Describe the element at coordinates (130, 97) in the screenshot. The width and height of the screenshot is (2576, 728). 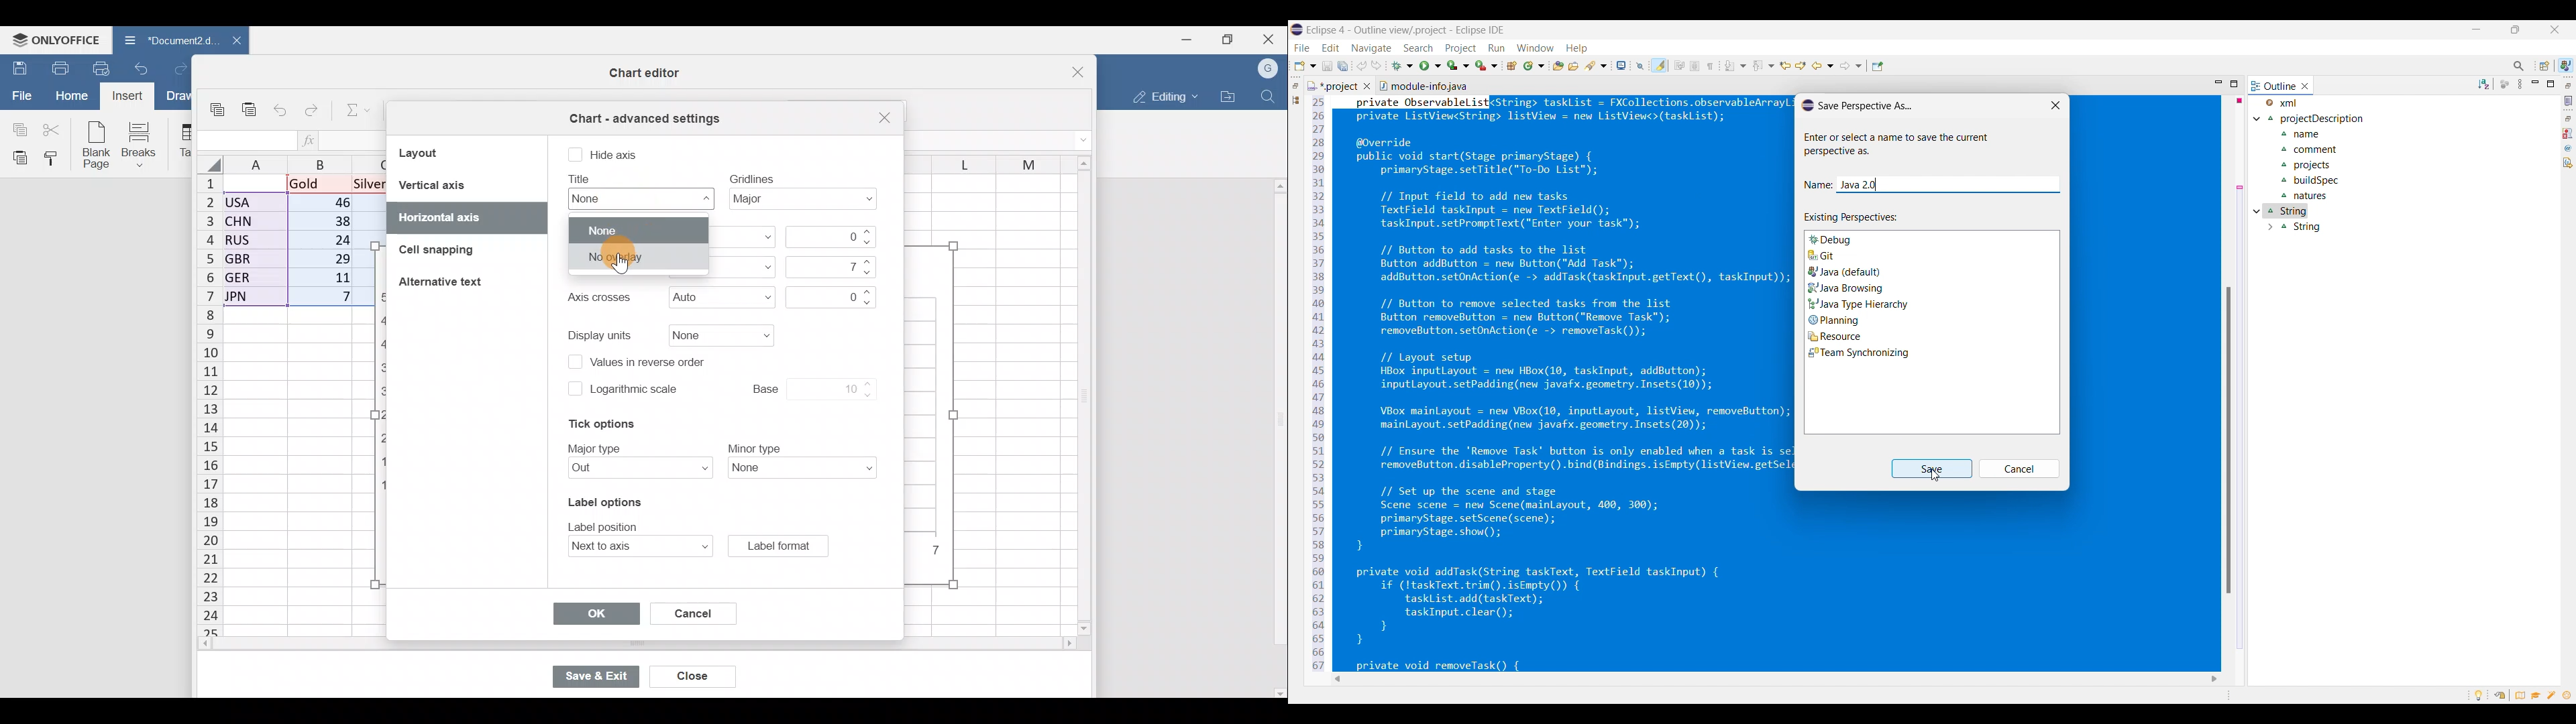
I see `Cursor on Insert` at that location.